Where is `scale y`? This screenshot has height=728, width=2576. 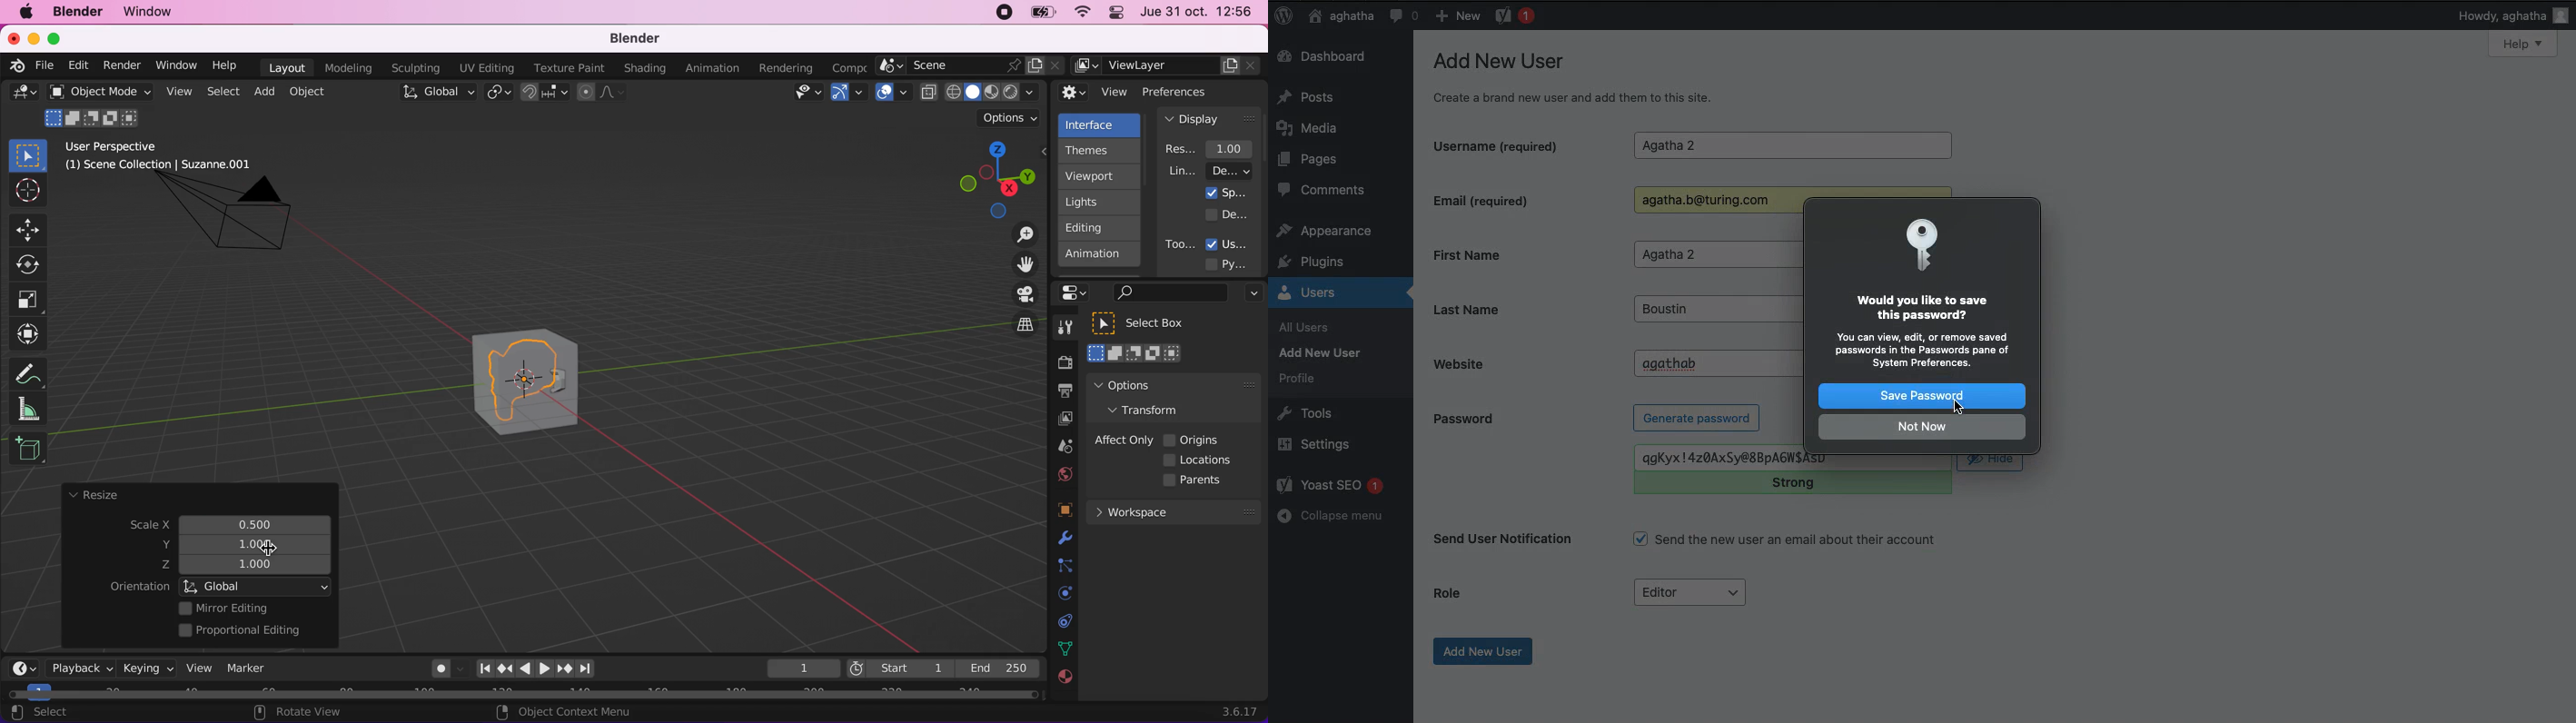 scale y is located at coordinates (247, 544).